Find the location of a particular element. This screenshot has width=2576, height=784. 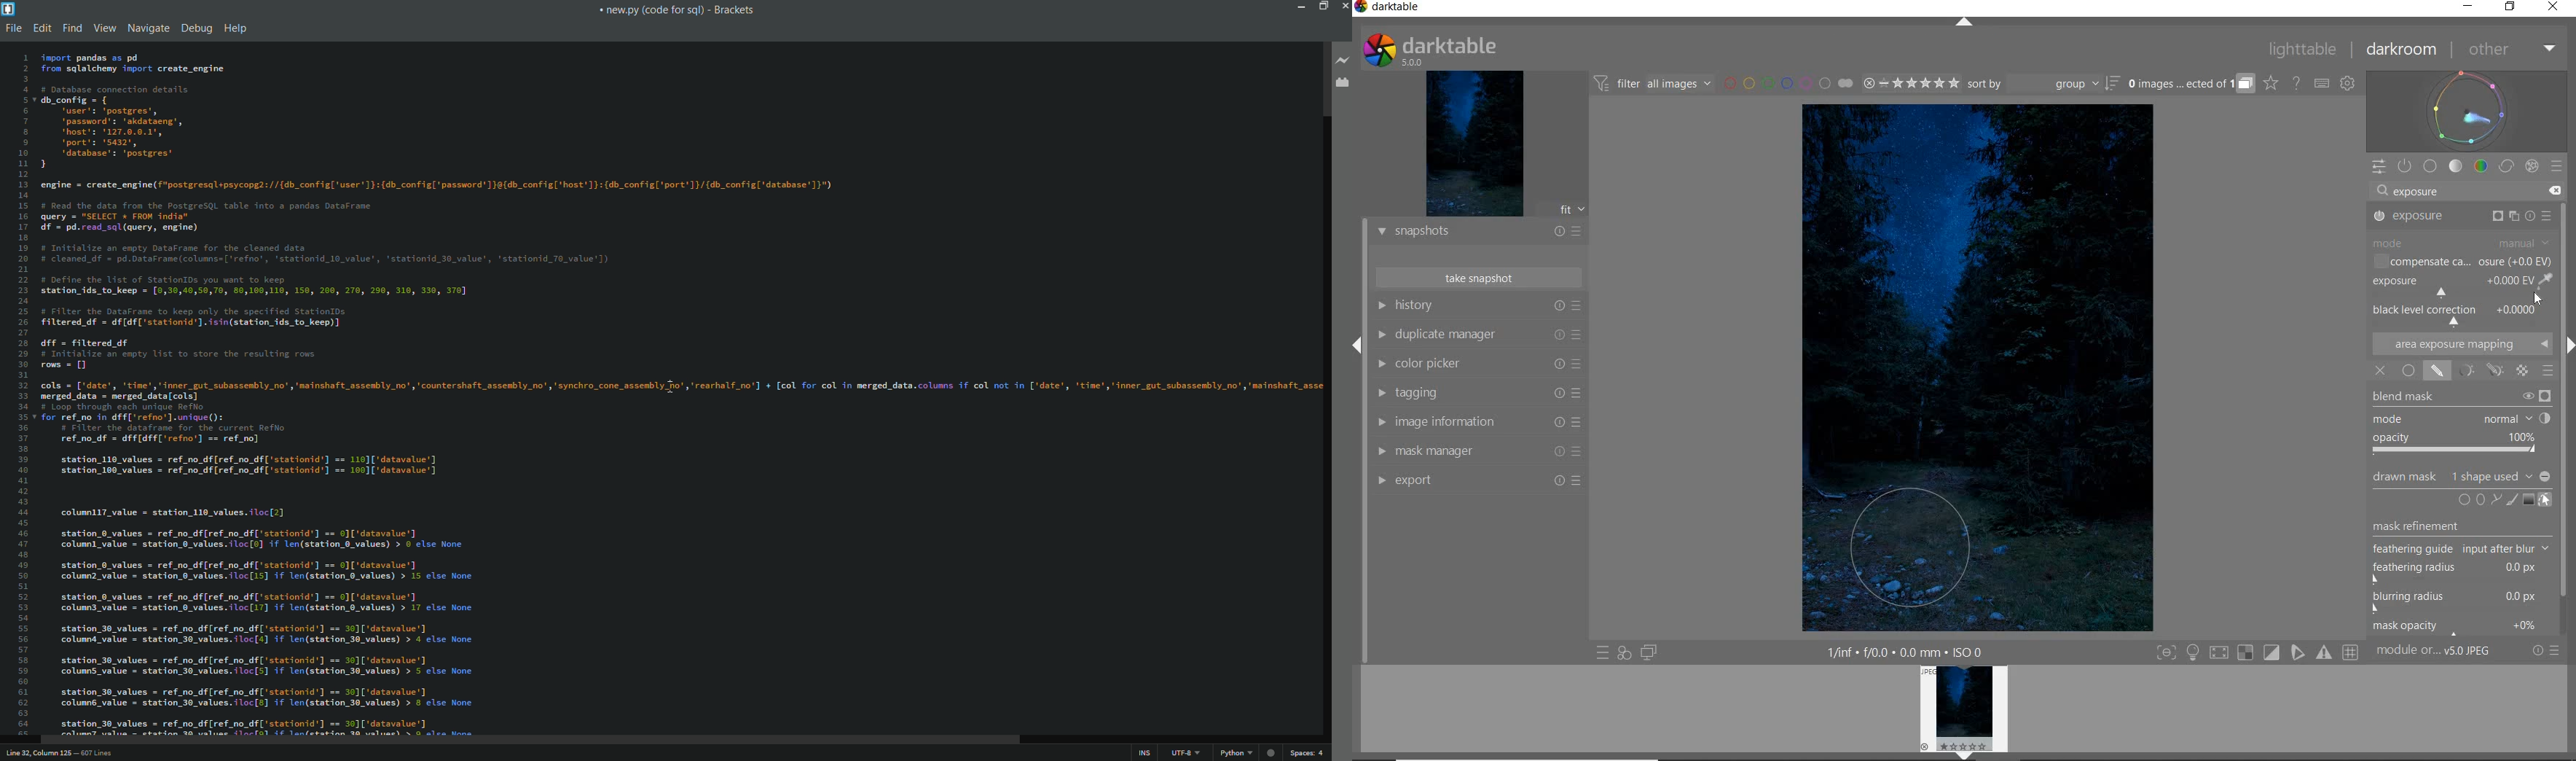

ADD CIRCLE, ELLIPSE, OR PATH is located at coordinates (2490, 499).